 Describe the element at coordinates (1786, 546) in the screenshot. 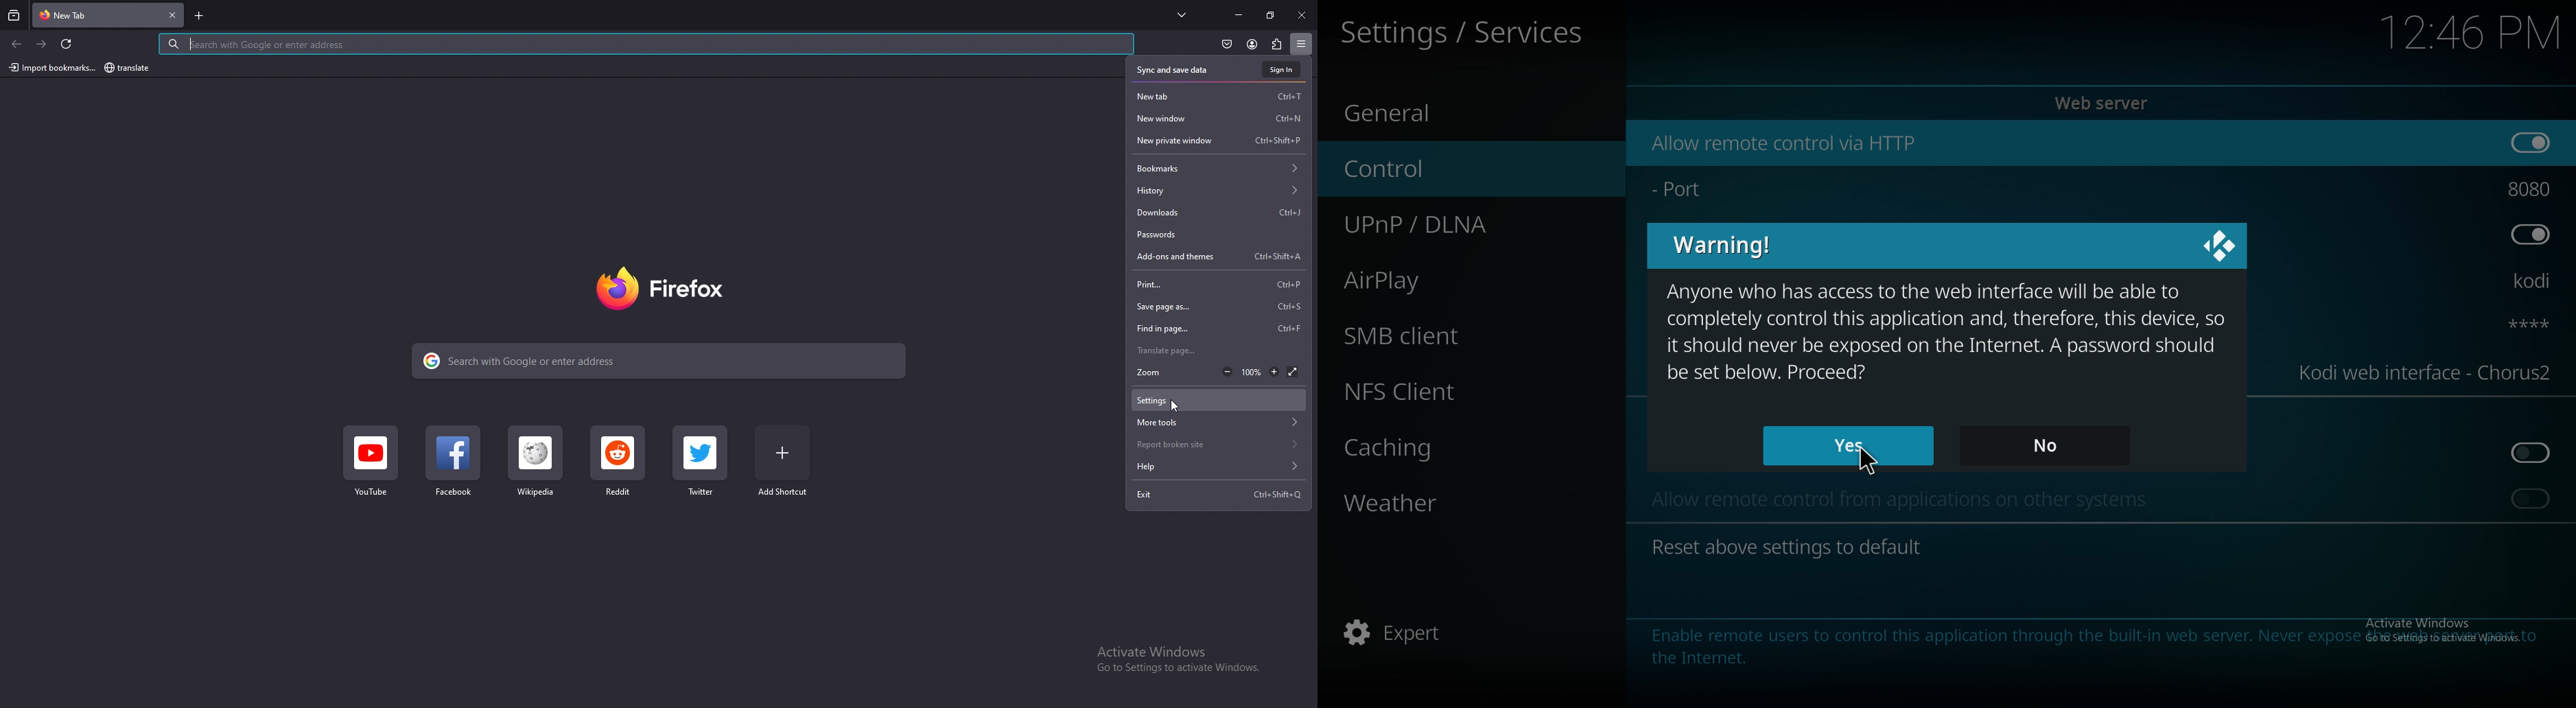

I see `reset above settings to default` at that location.